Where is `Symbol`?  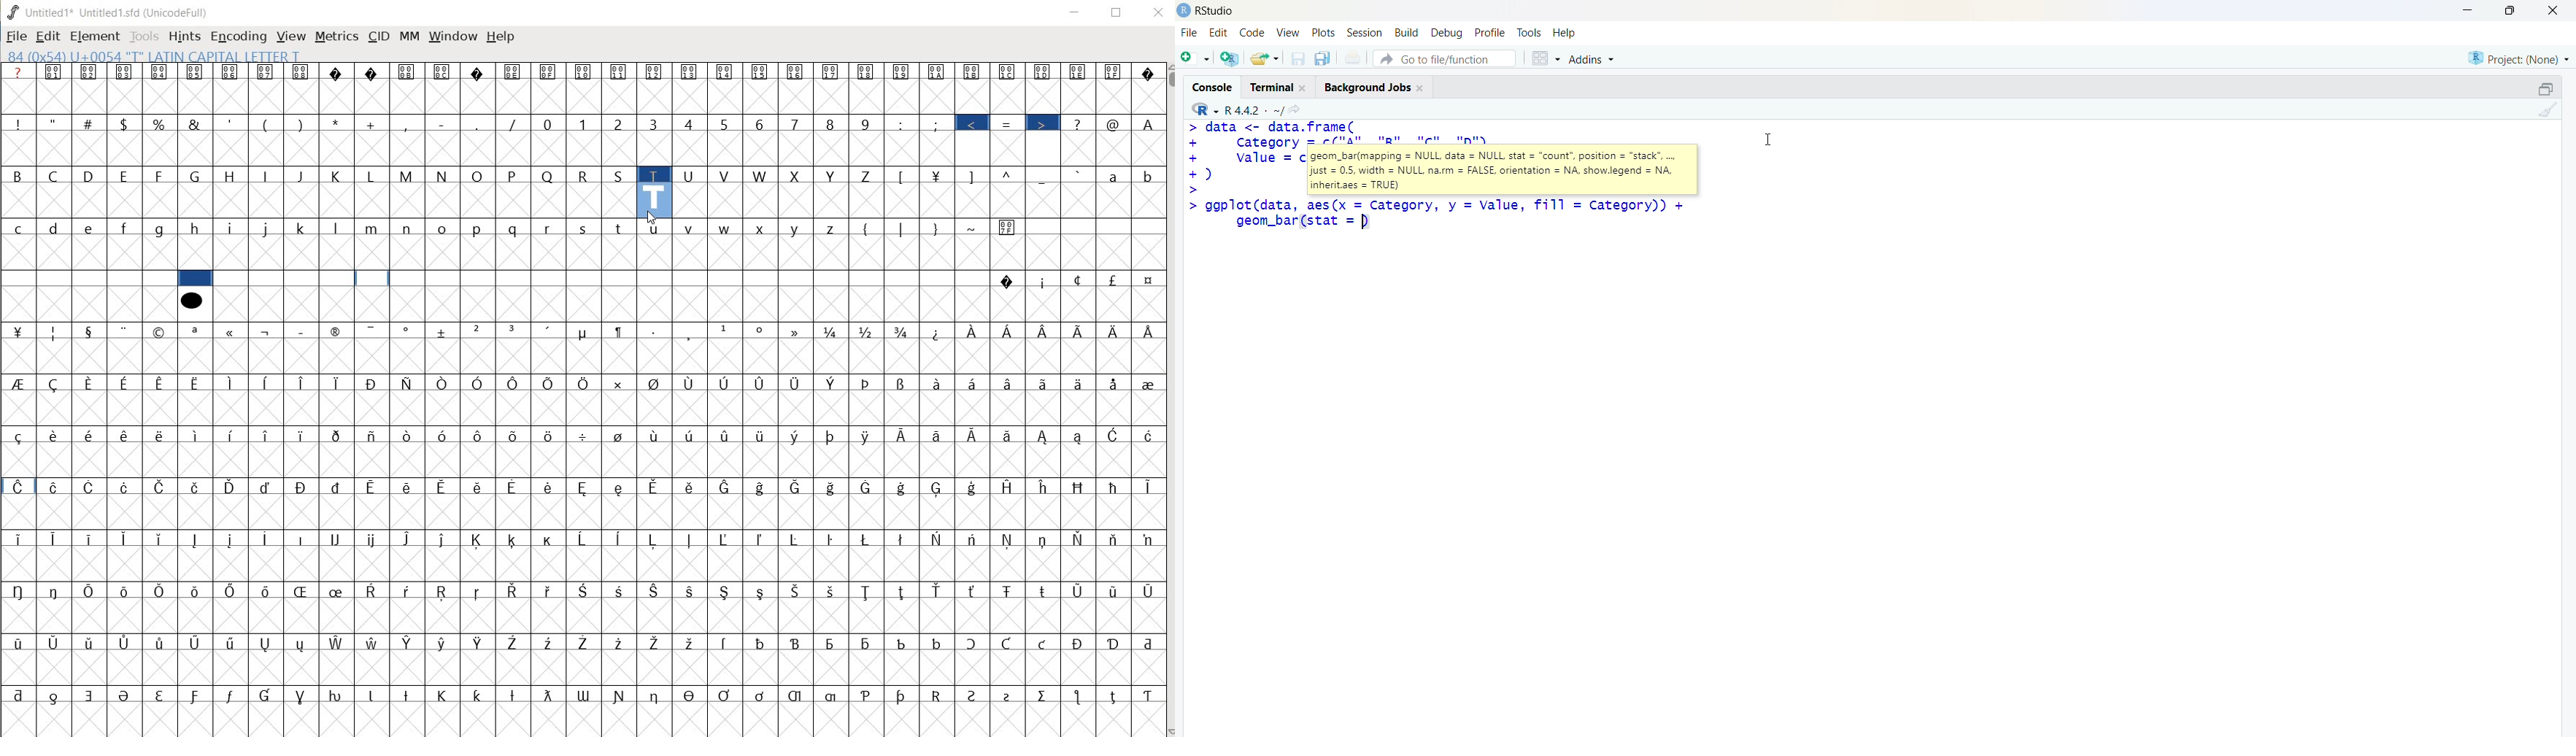 Symbol is located at coordinates (1047, 487).